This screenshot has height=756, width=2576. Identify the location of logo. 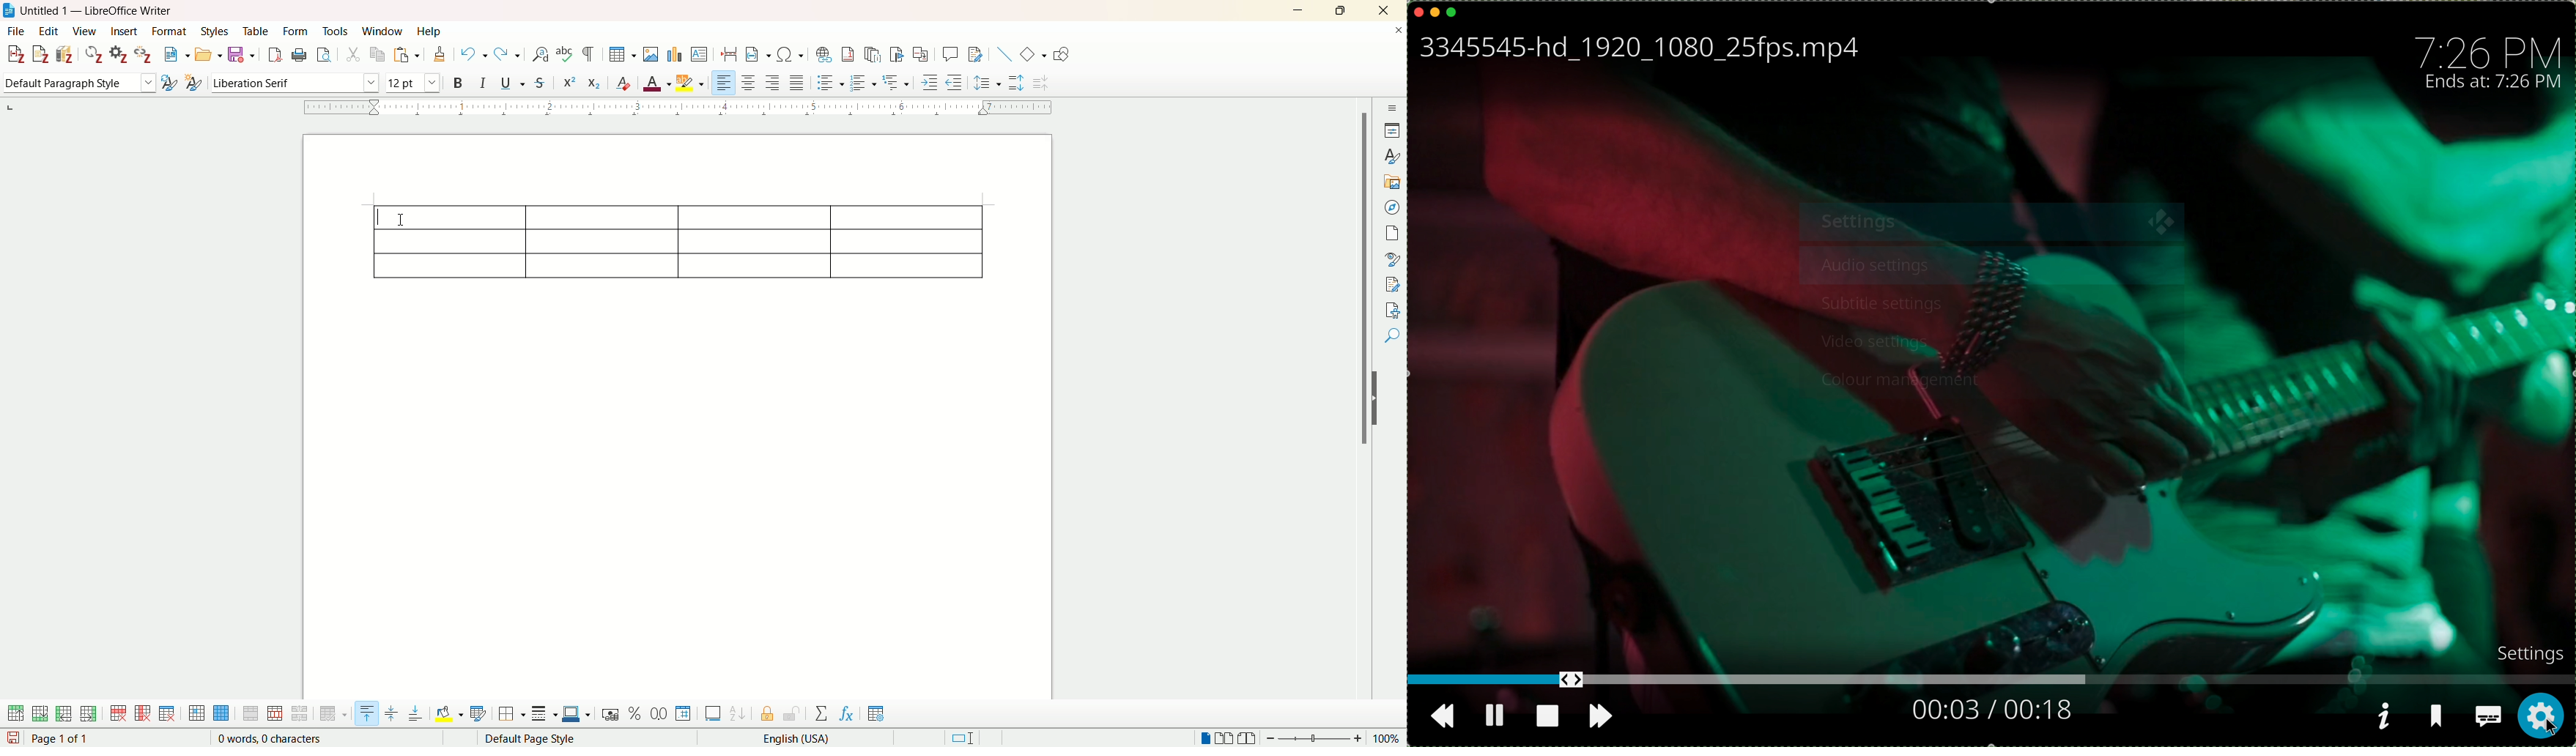
(9, 10).